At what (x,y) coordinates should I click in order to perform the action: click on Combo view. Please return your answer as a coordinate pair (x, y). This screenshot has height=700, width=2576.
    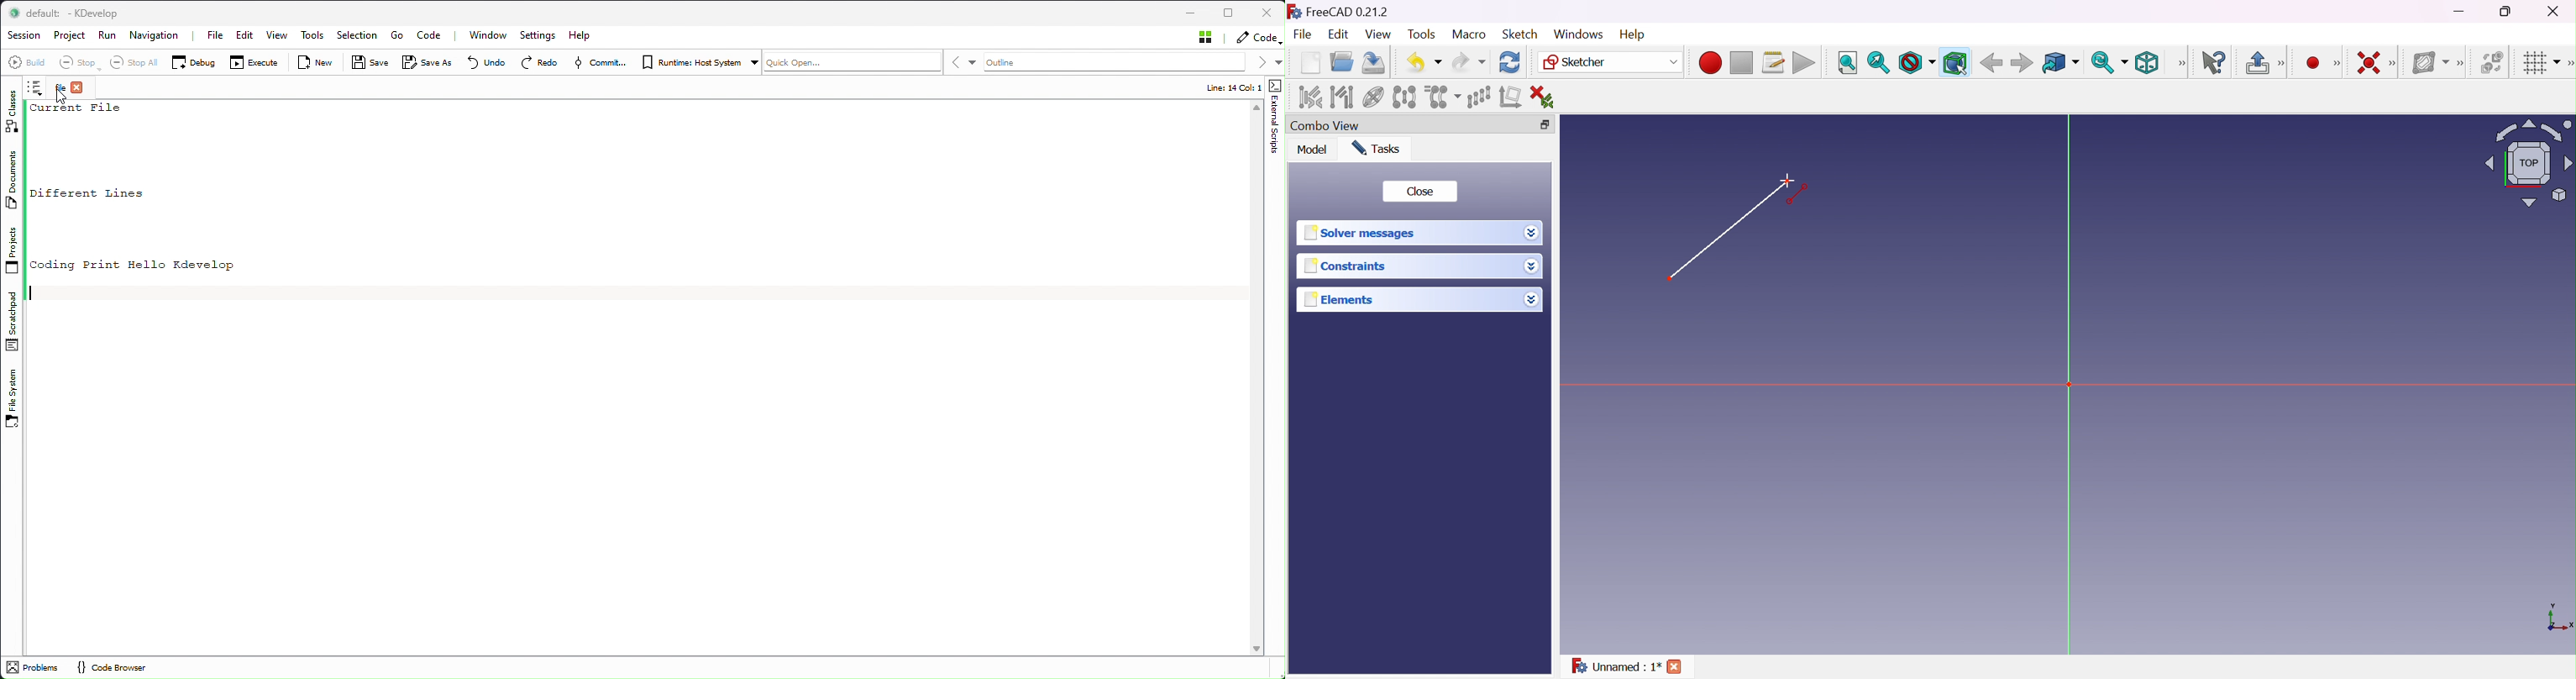
    Looking at the image, I should click on (1328, 125).